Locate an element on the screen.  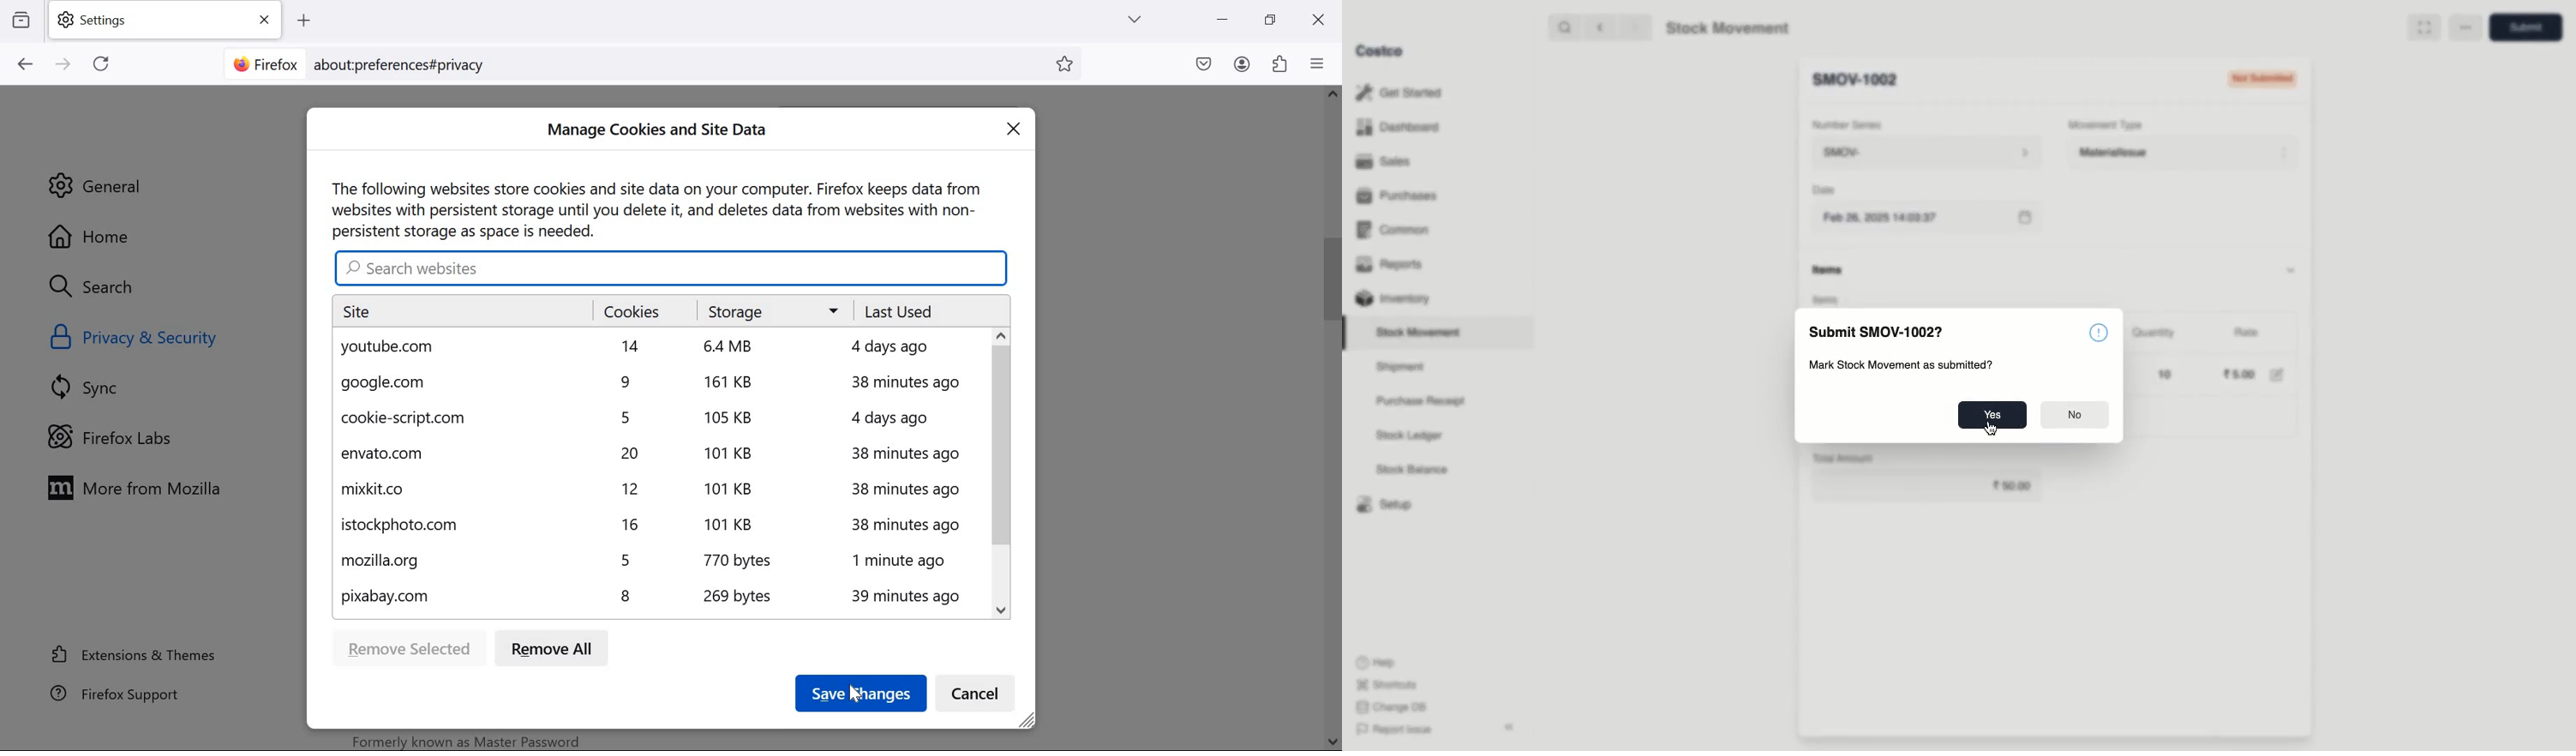
Not Submitted is located at coordinates (2261, 81).